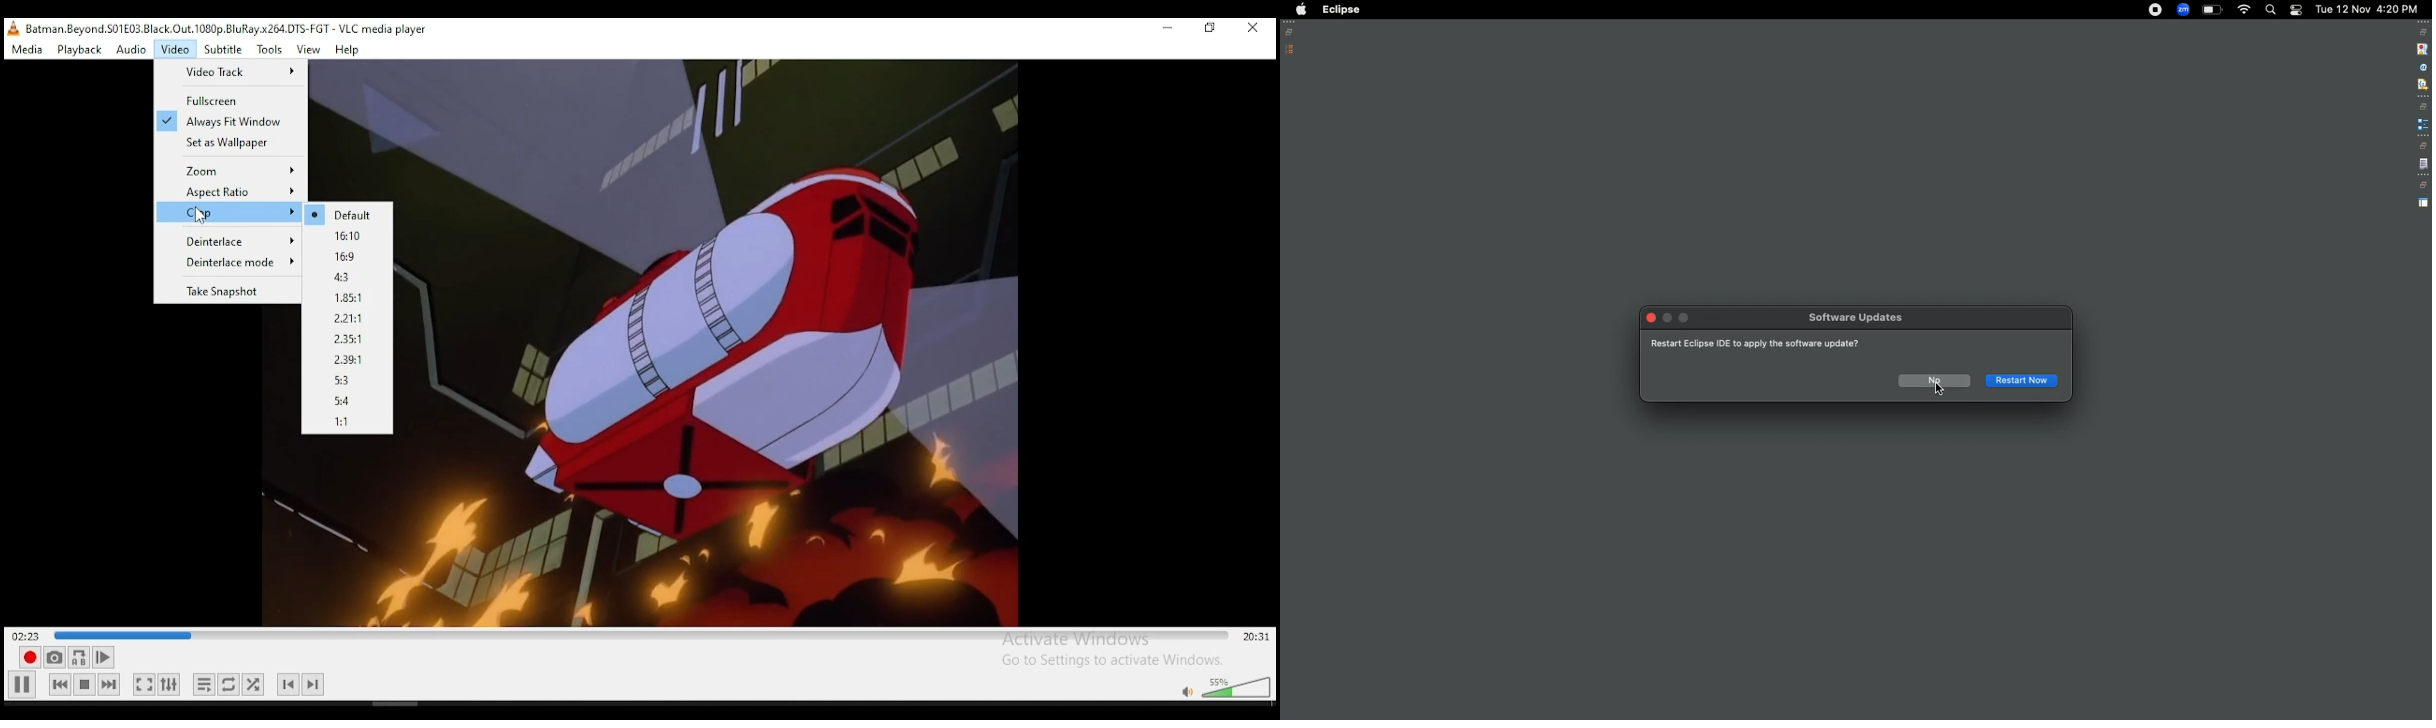 This screenshot has height=728, width=2436. What do you see at coordinates (1651, 319) in the screenshot?
I see `Close` at bounding box center [1651, 319].